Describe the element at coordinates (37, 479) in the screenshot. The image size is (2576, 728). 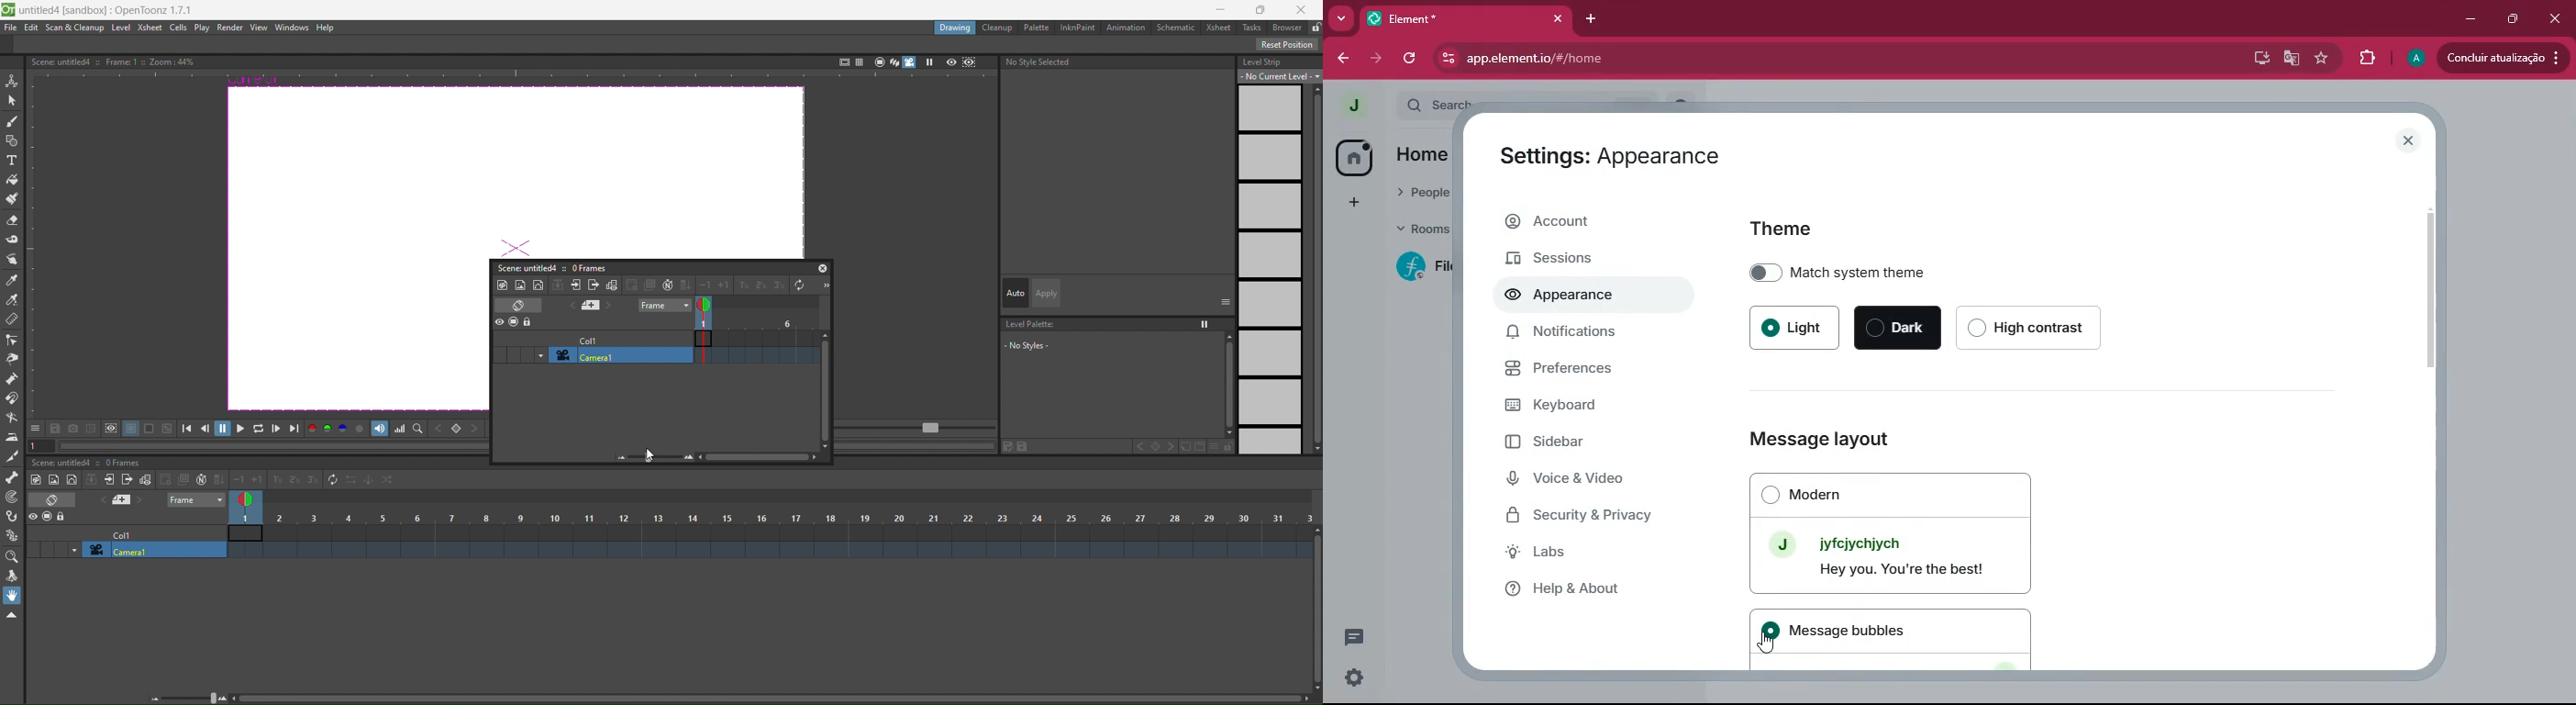
I see `new toonz raster level` at that location.